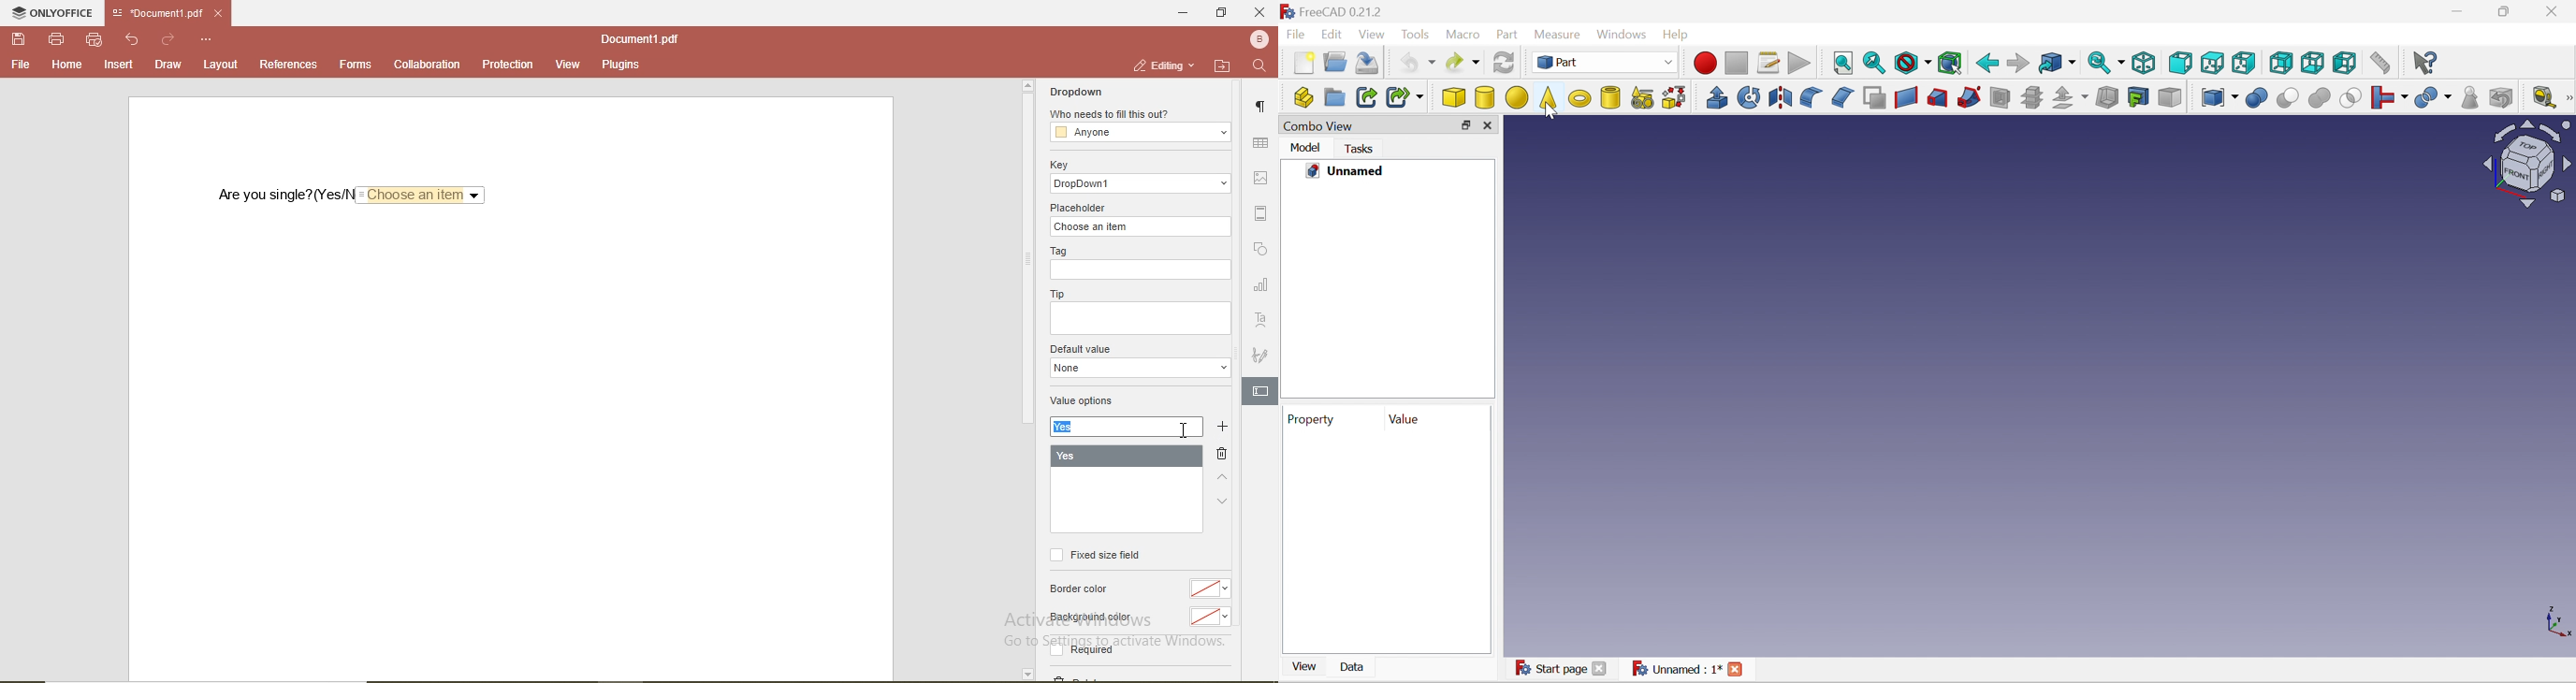 The image size is (2576, 700). Describe the element at coordinates (284, 196) in the screenshot. I see `are you single? (Yes/No)` at that location.